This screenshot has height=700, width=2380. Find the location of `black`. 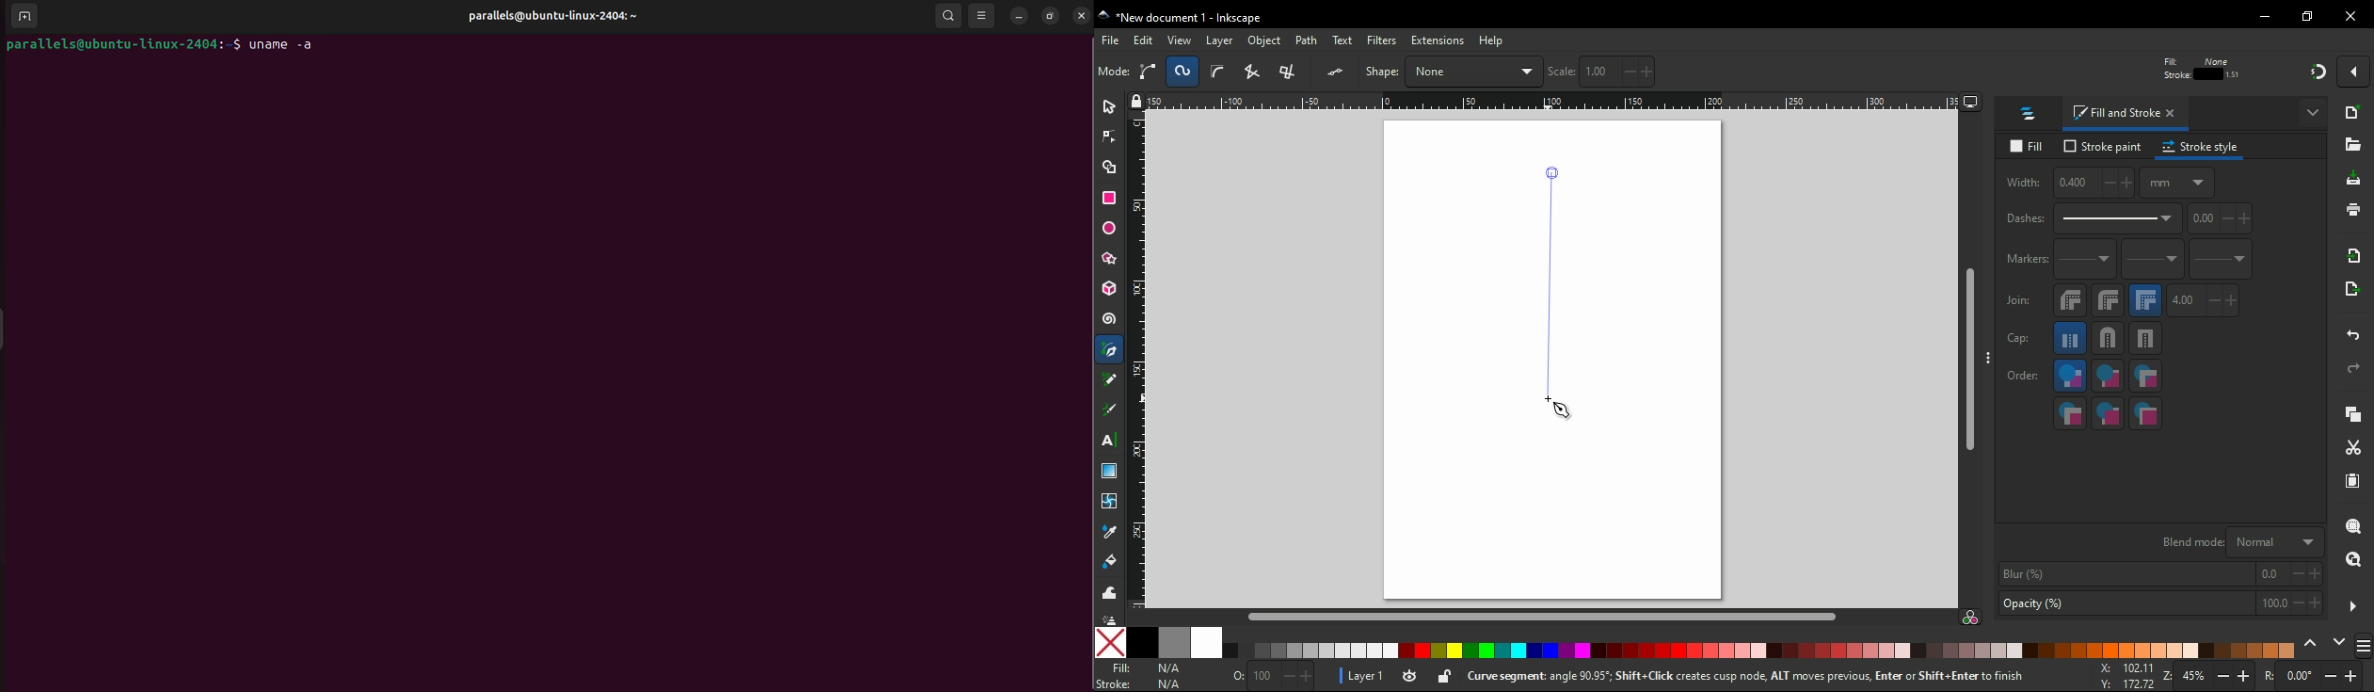

black is located at coordinates (1141, 642).